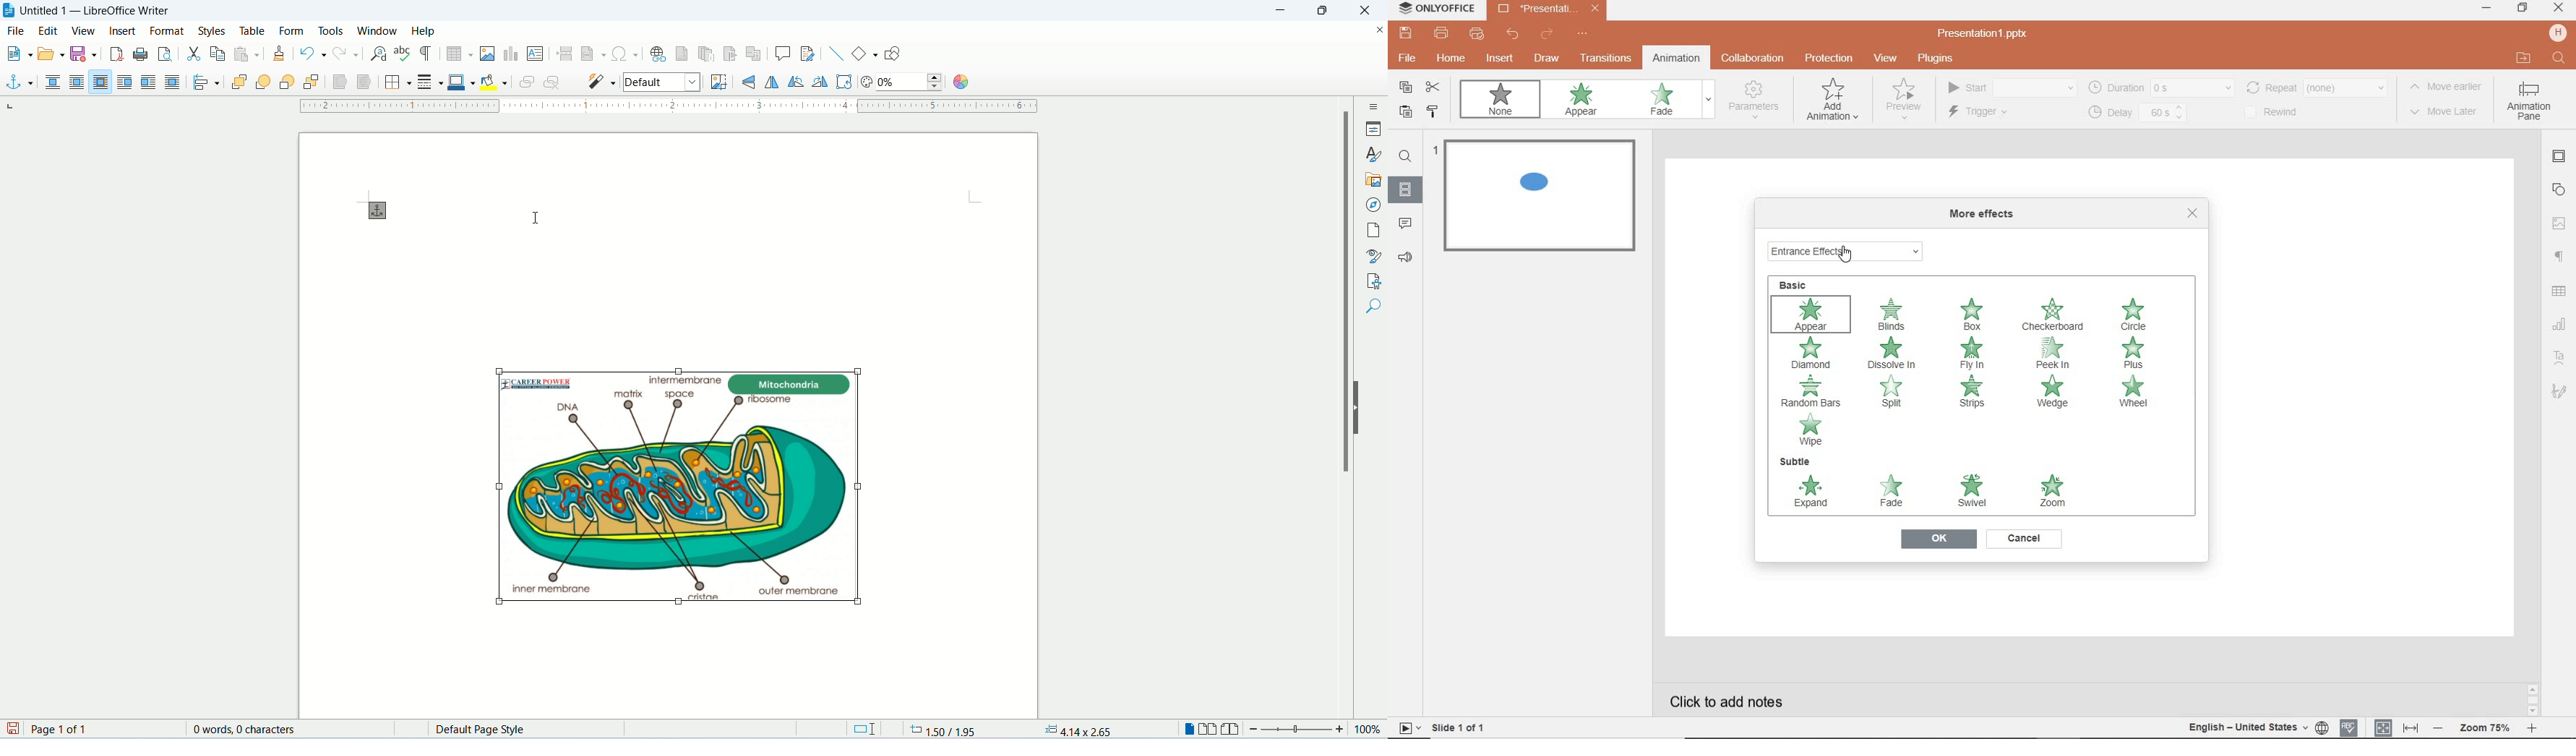 The width and height of the screenshot is (2576, 756). Describe the element at coordinates (2523, 59) in the screenshot. I see `OPEN FILE LOCATION` at that location.